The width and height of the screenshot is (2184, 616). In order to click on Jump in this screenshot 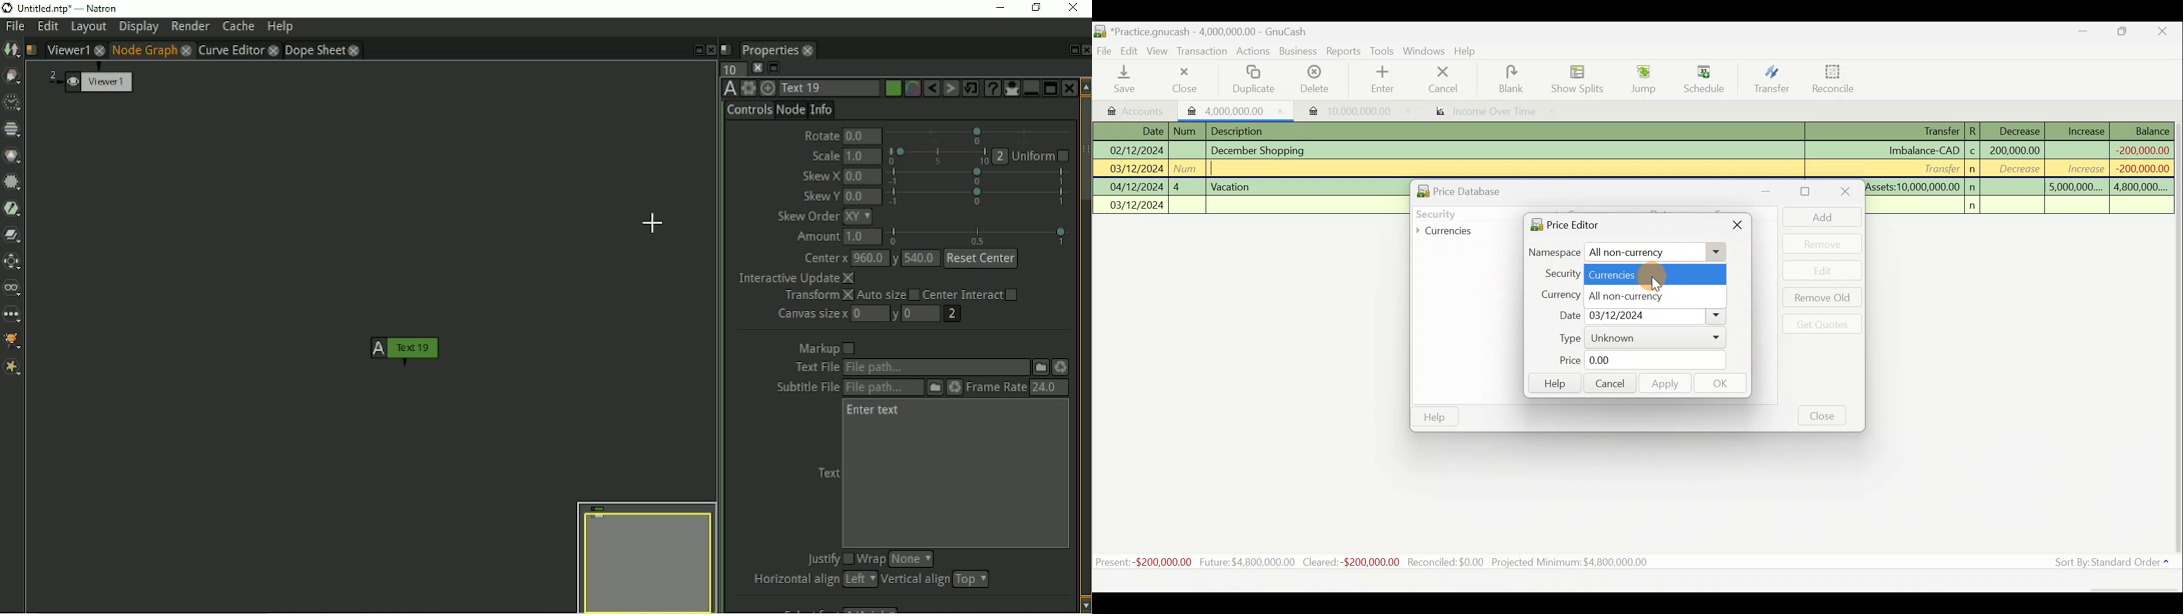, I will do `click(1639, 80)`.